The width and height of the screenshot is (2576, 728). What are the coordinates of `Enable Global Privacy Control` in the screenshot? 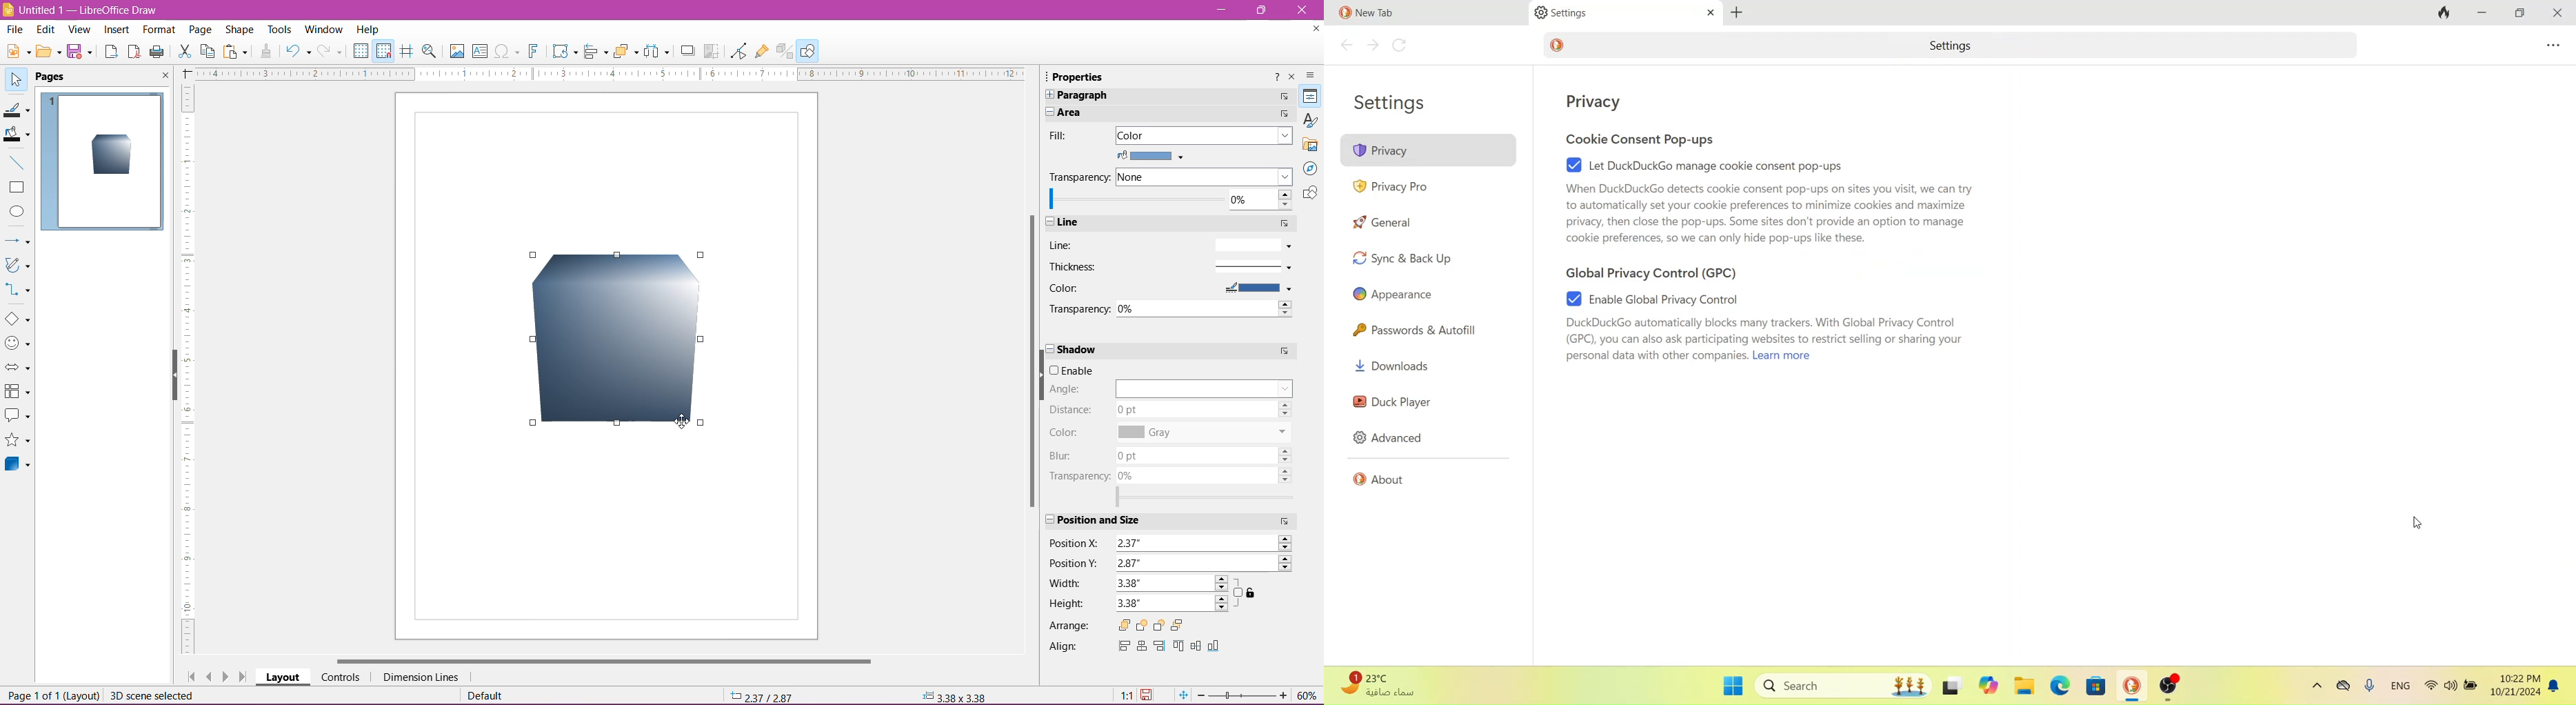 It's located at (1680, 300).